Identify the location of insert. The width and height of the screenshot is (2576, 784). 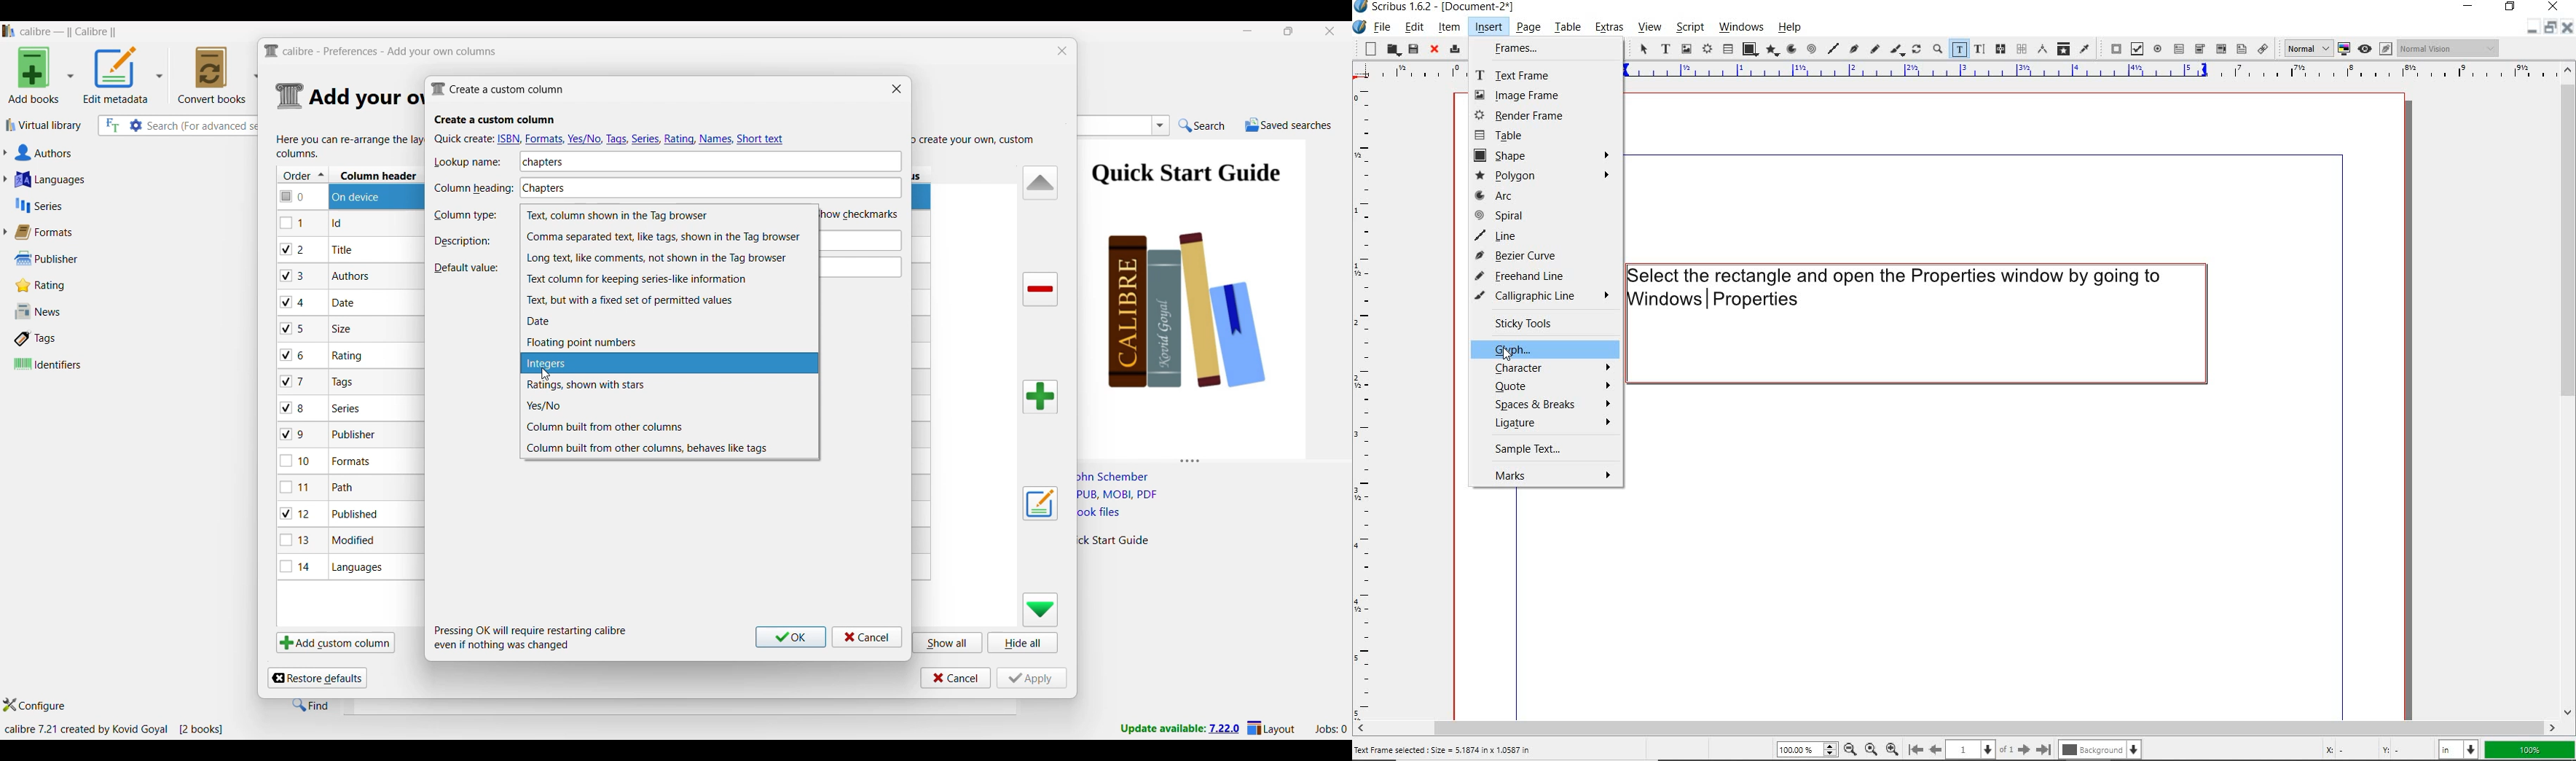
(1488, 27).